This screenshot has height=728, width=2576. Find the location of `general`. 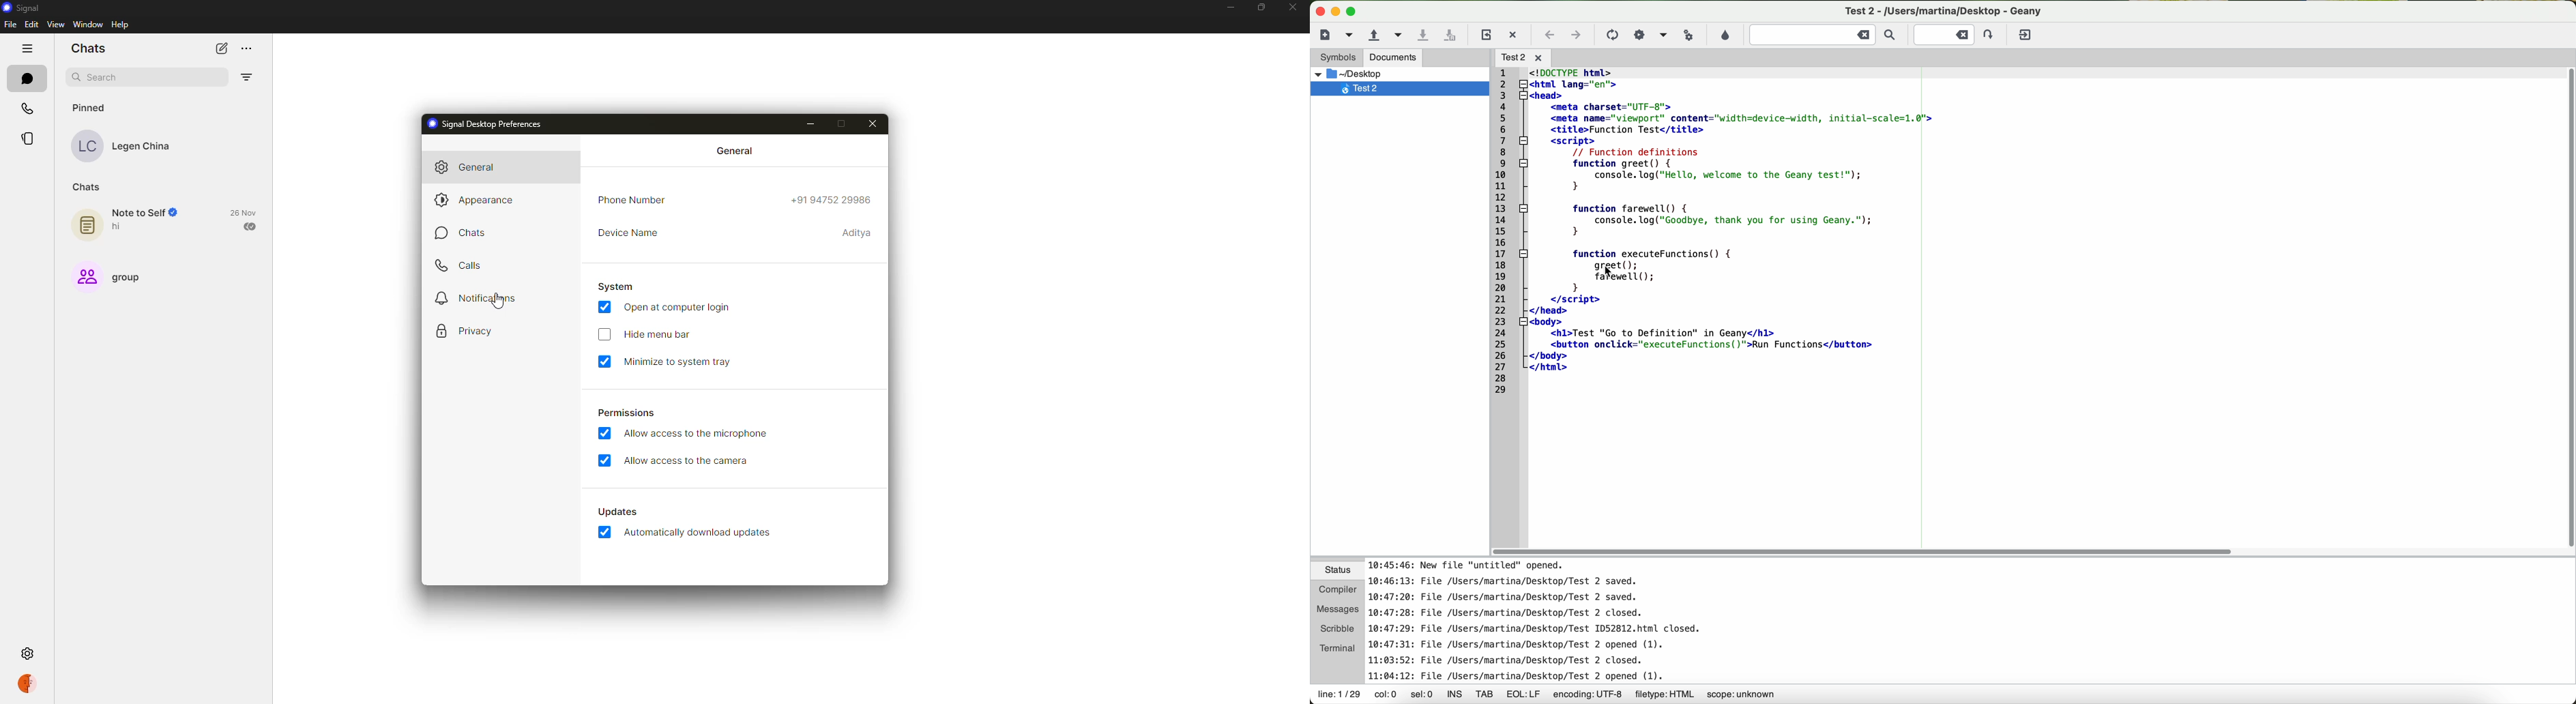

general is located at coordinates (469, 167).